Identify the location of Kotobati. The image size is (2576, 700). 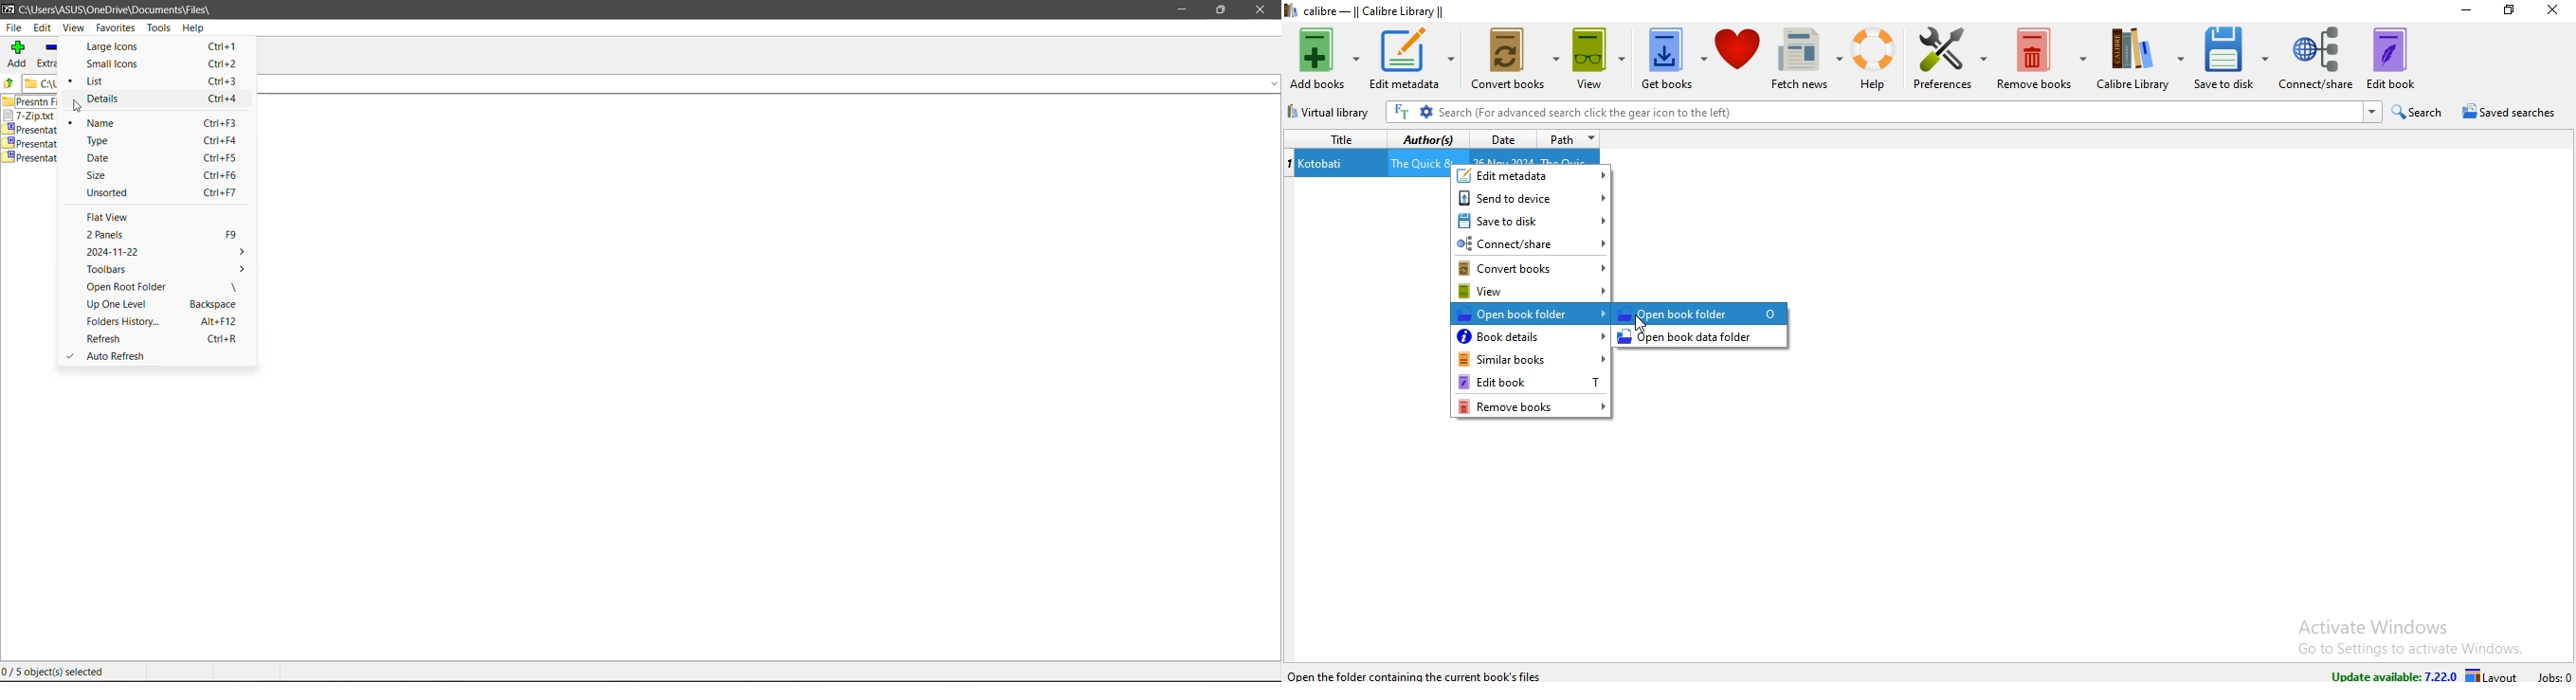
(1324, 164).